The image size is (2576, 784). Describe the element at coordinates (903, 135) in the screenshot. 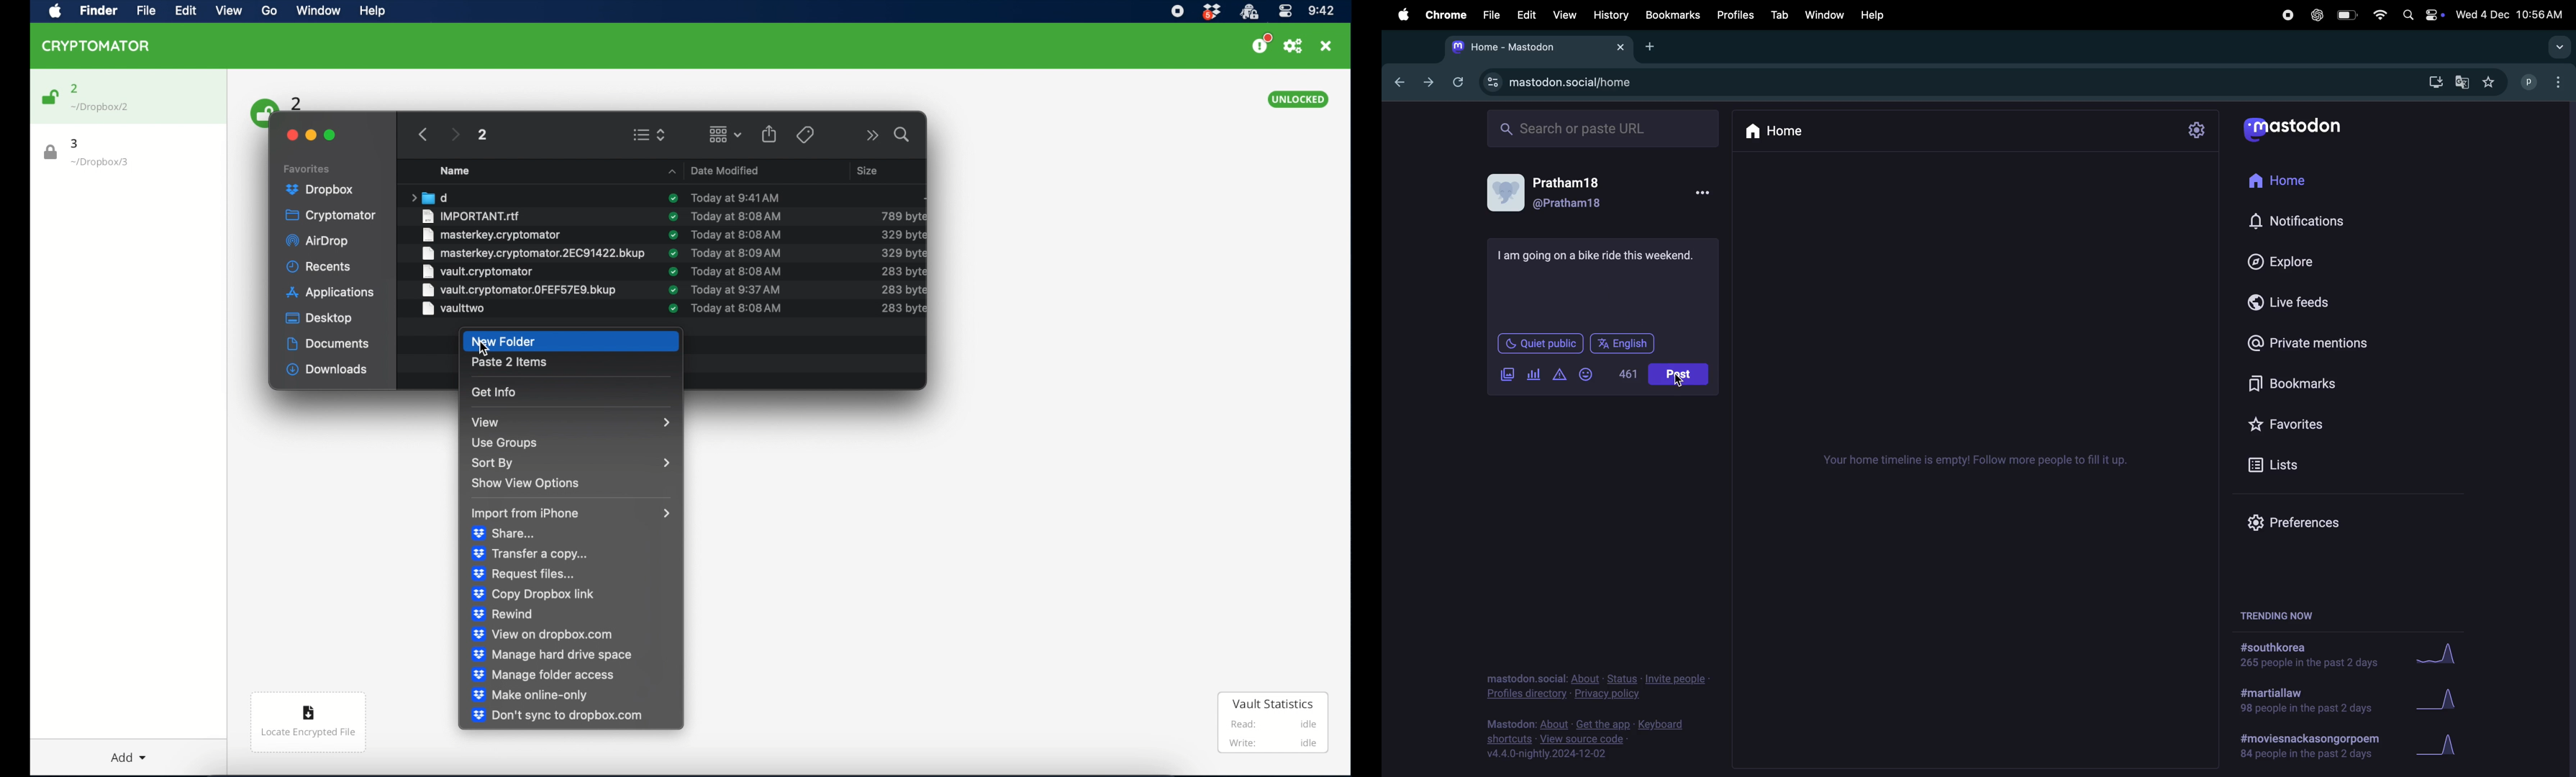

I see `search` at that location.